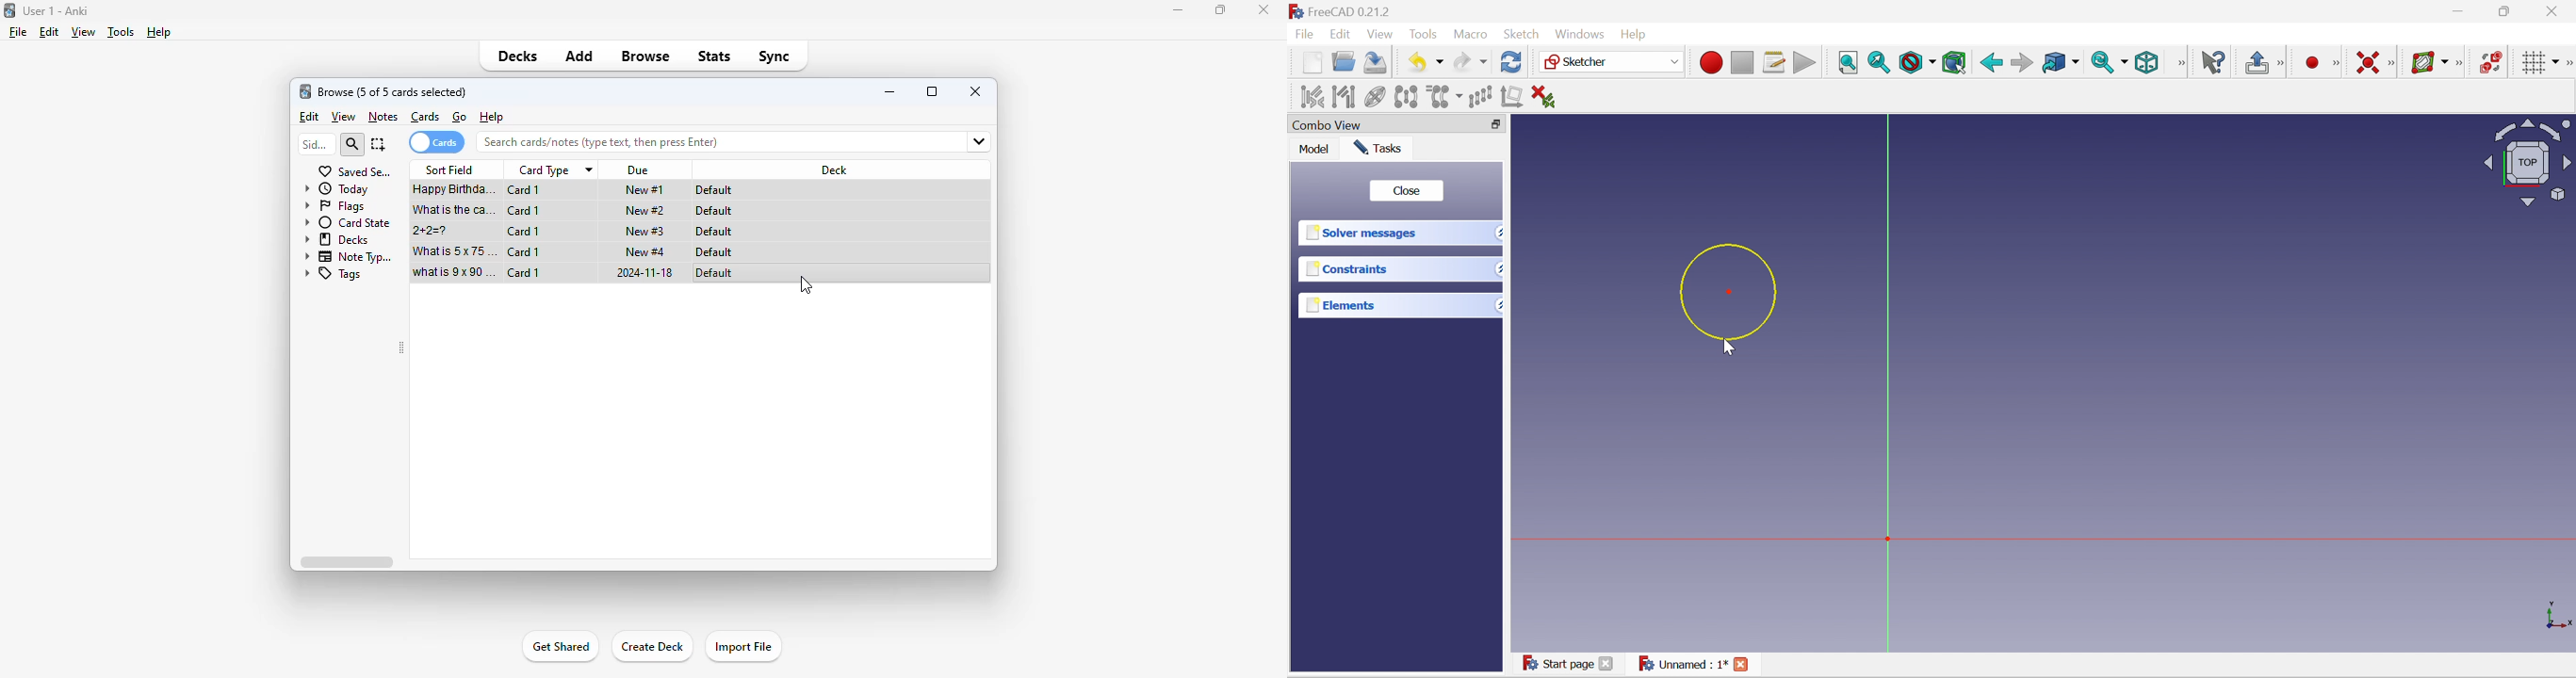 The height and width of the screenshot is (700, 2576). I want to click on select, so click(379, 144).